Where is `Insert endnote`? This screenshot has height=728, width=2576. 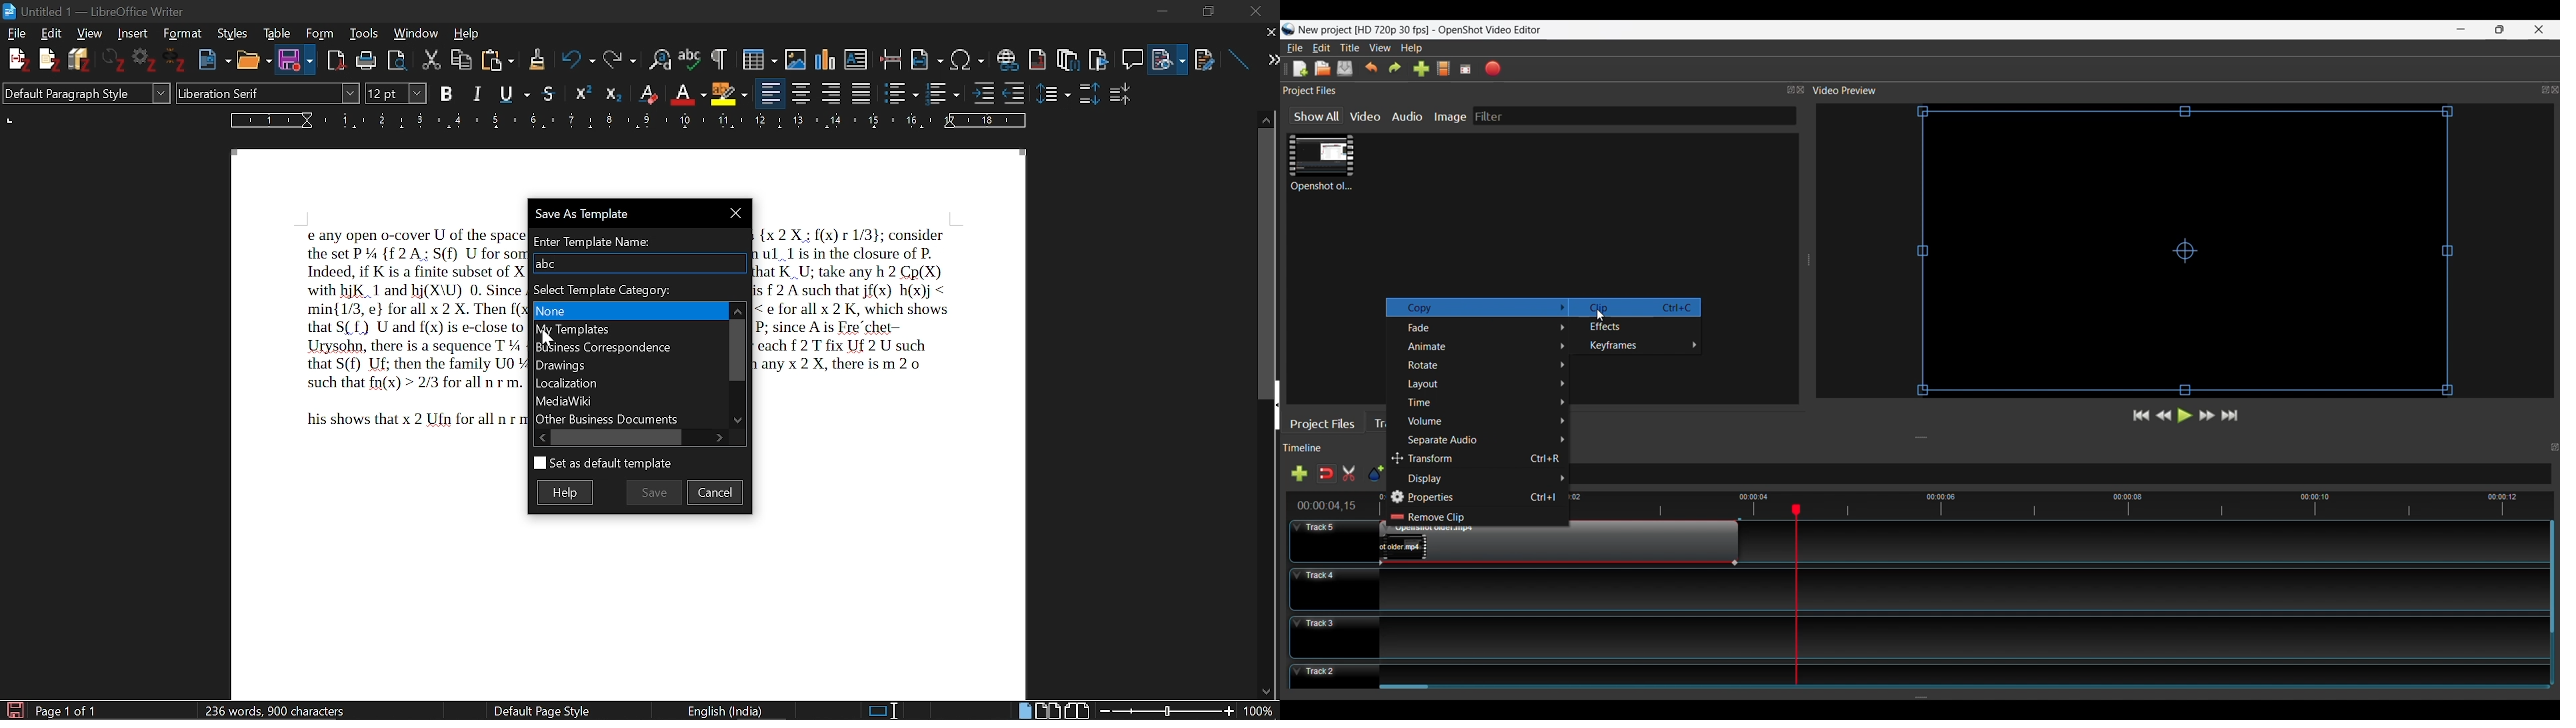
Insert endnote is located at coordinates (1039, 55).